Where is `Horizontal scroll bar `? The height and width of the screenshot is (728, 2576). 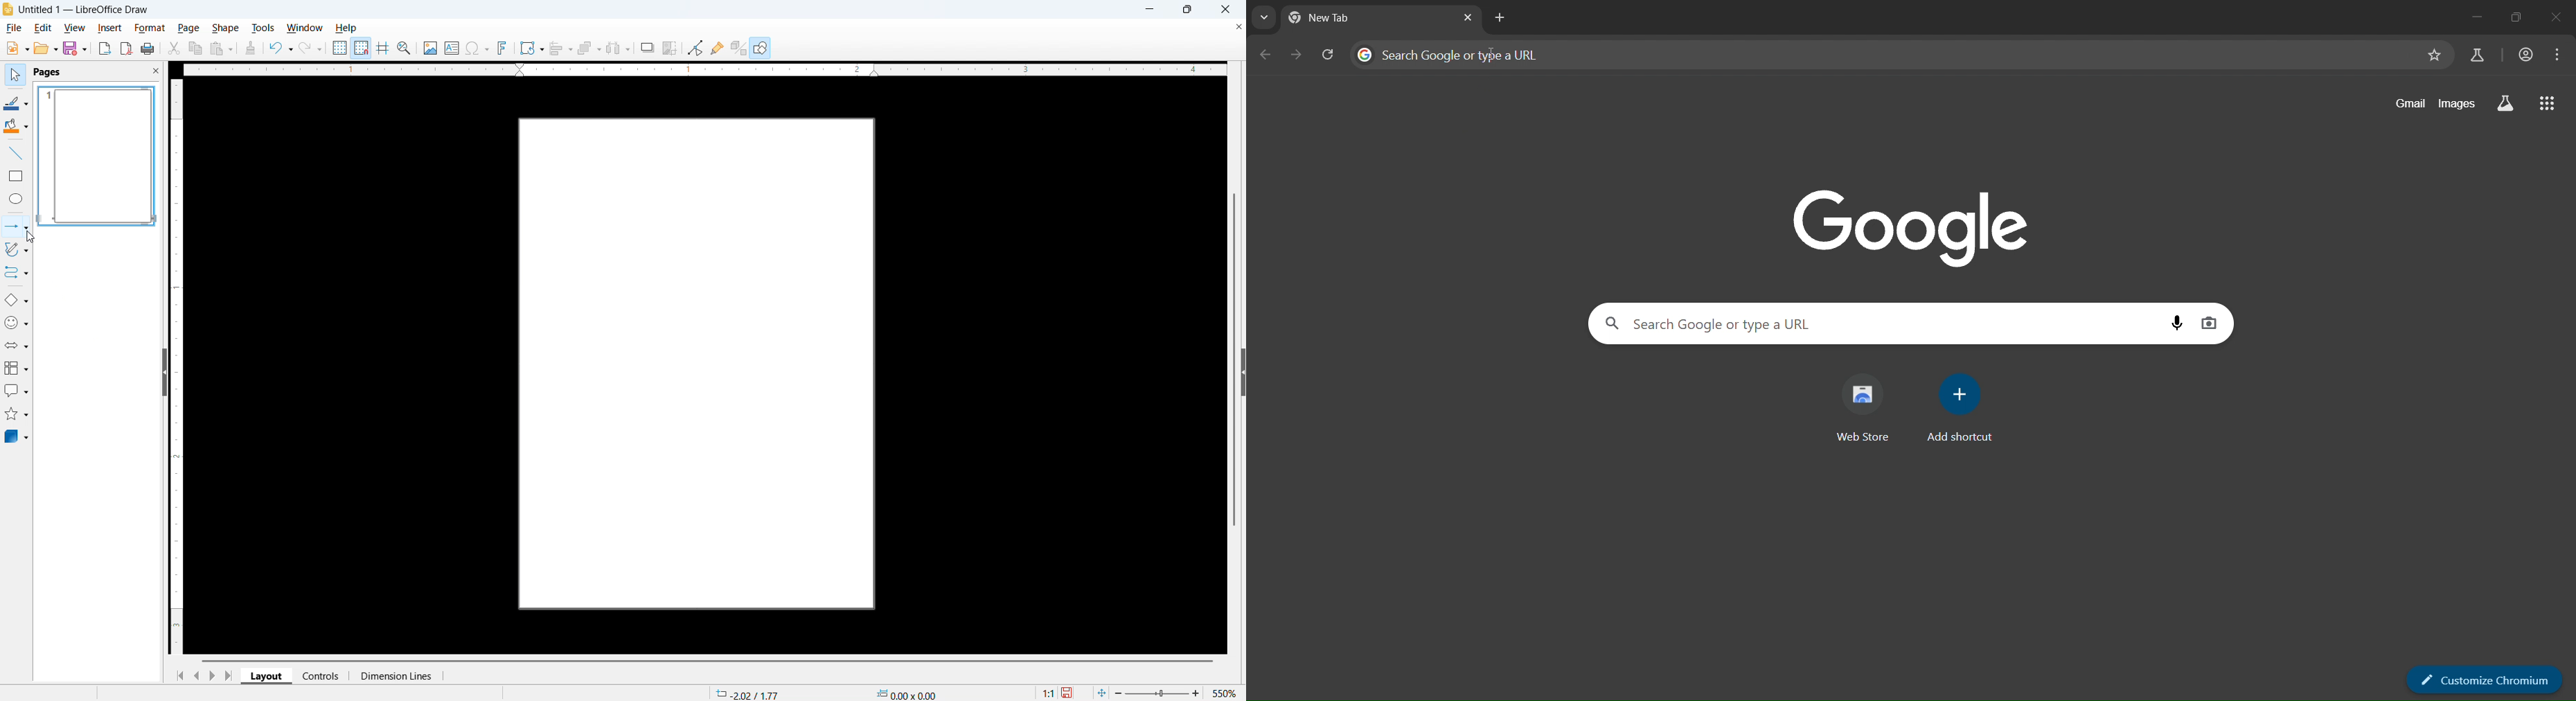 Horizontal scroll bar  is located at coordinates (707, 661).